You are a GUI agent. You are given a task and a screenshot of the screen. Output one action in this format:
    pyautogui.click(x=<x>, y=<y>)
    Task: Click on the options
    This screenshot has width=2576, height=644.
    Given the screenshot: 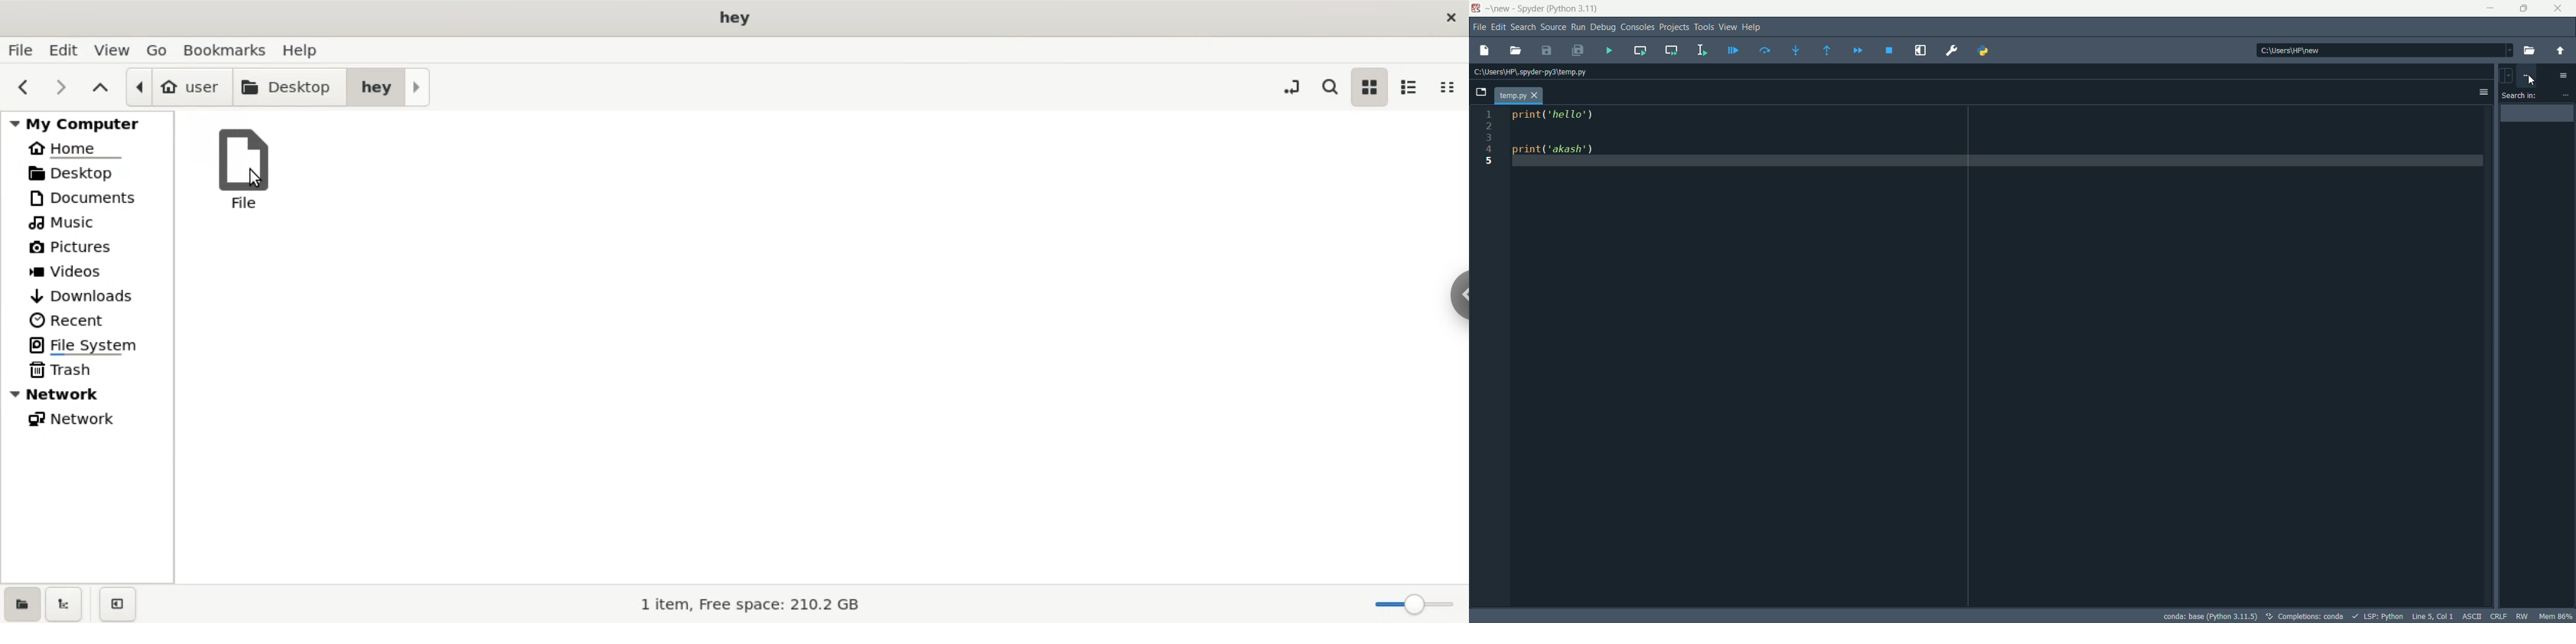 What is the action you would take?
    pyautogui.click(x=2483, y=92)
    